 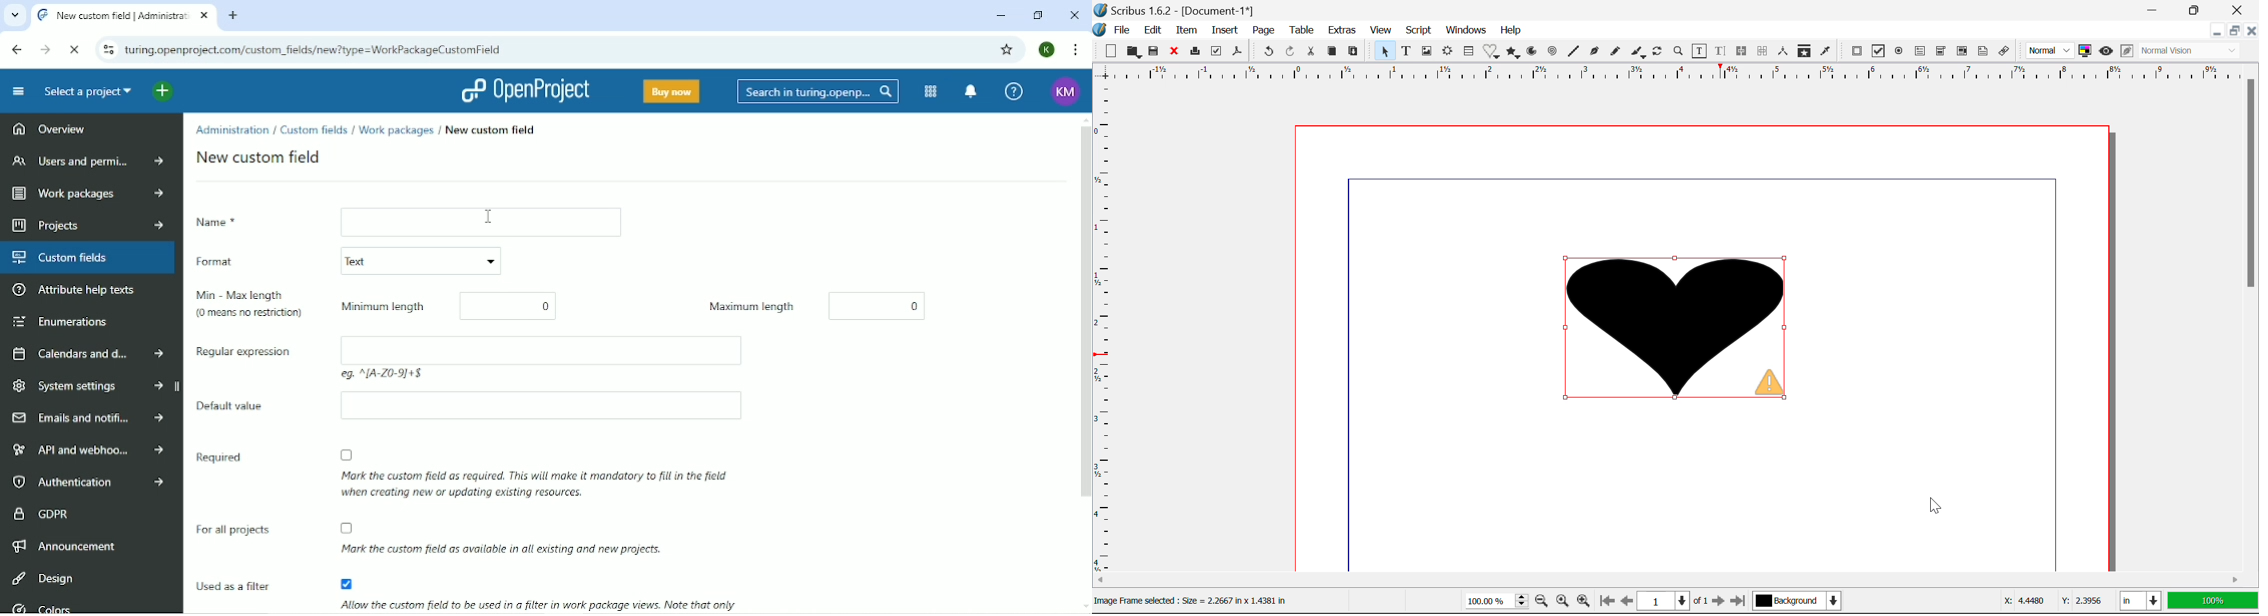 What do you see at coordinates (1344, 31) in the screenshot?
I see `Extras` at bounding box center [1344, 31].